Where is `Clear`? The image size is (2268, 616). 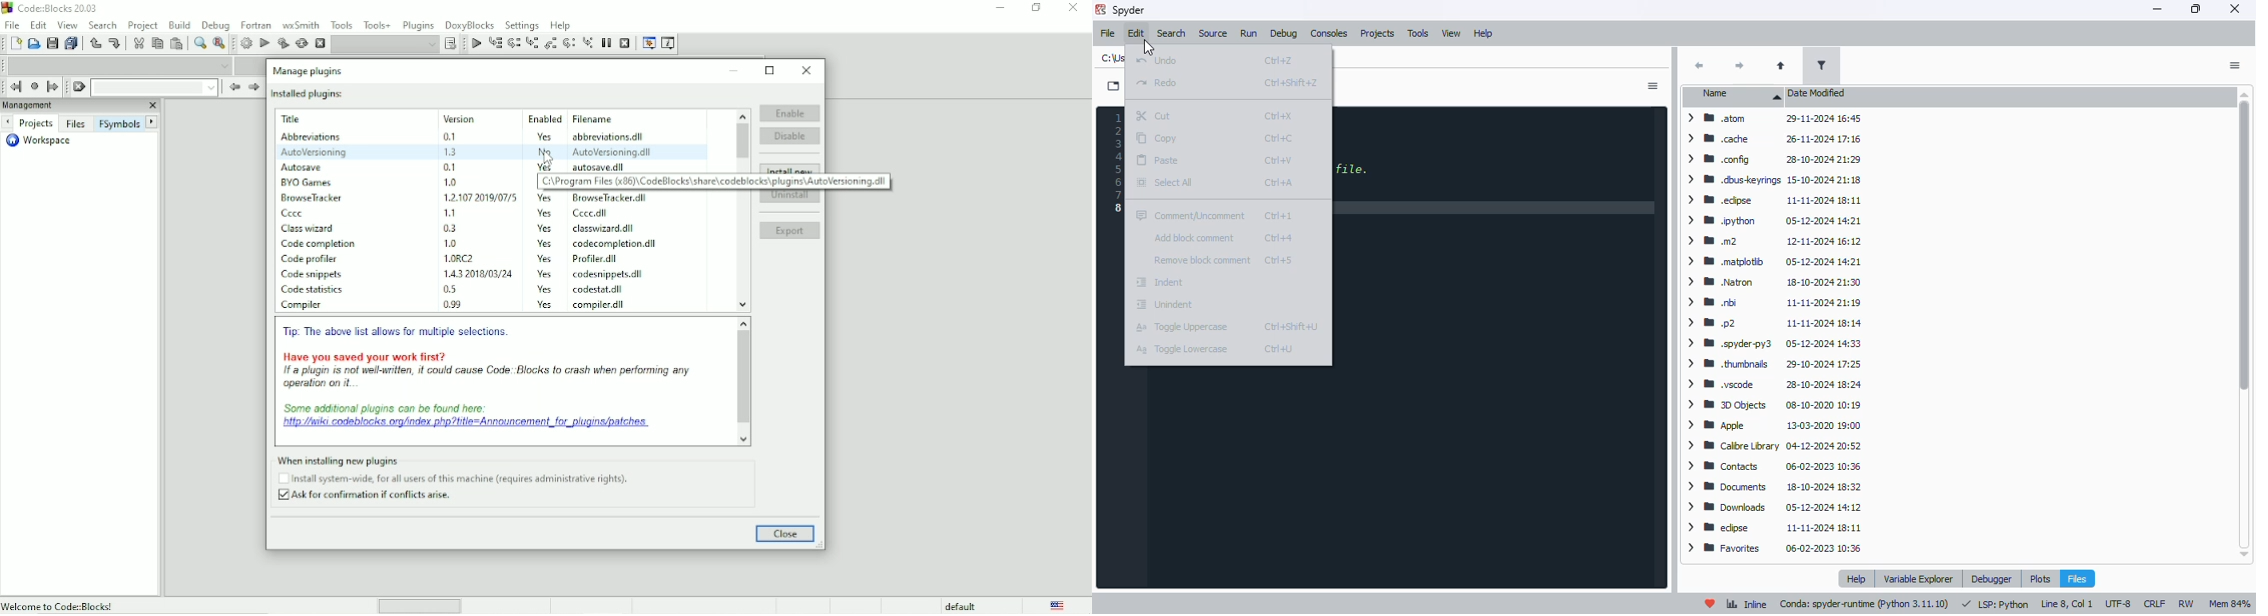
Clear is located at coordinates (79, 87).